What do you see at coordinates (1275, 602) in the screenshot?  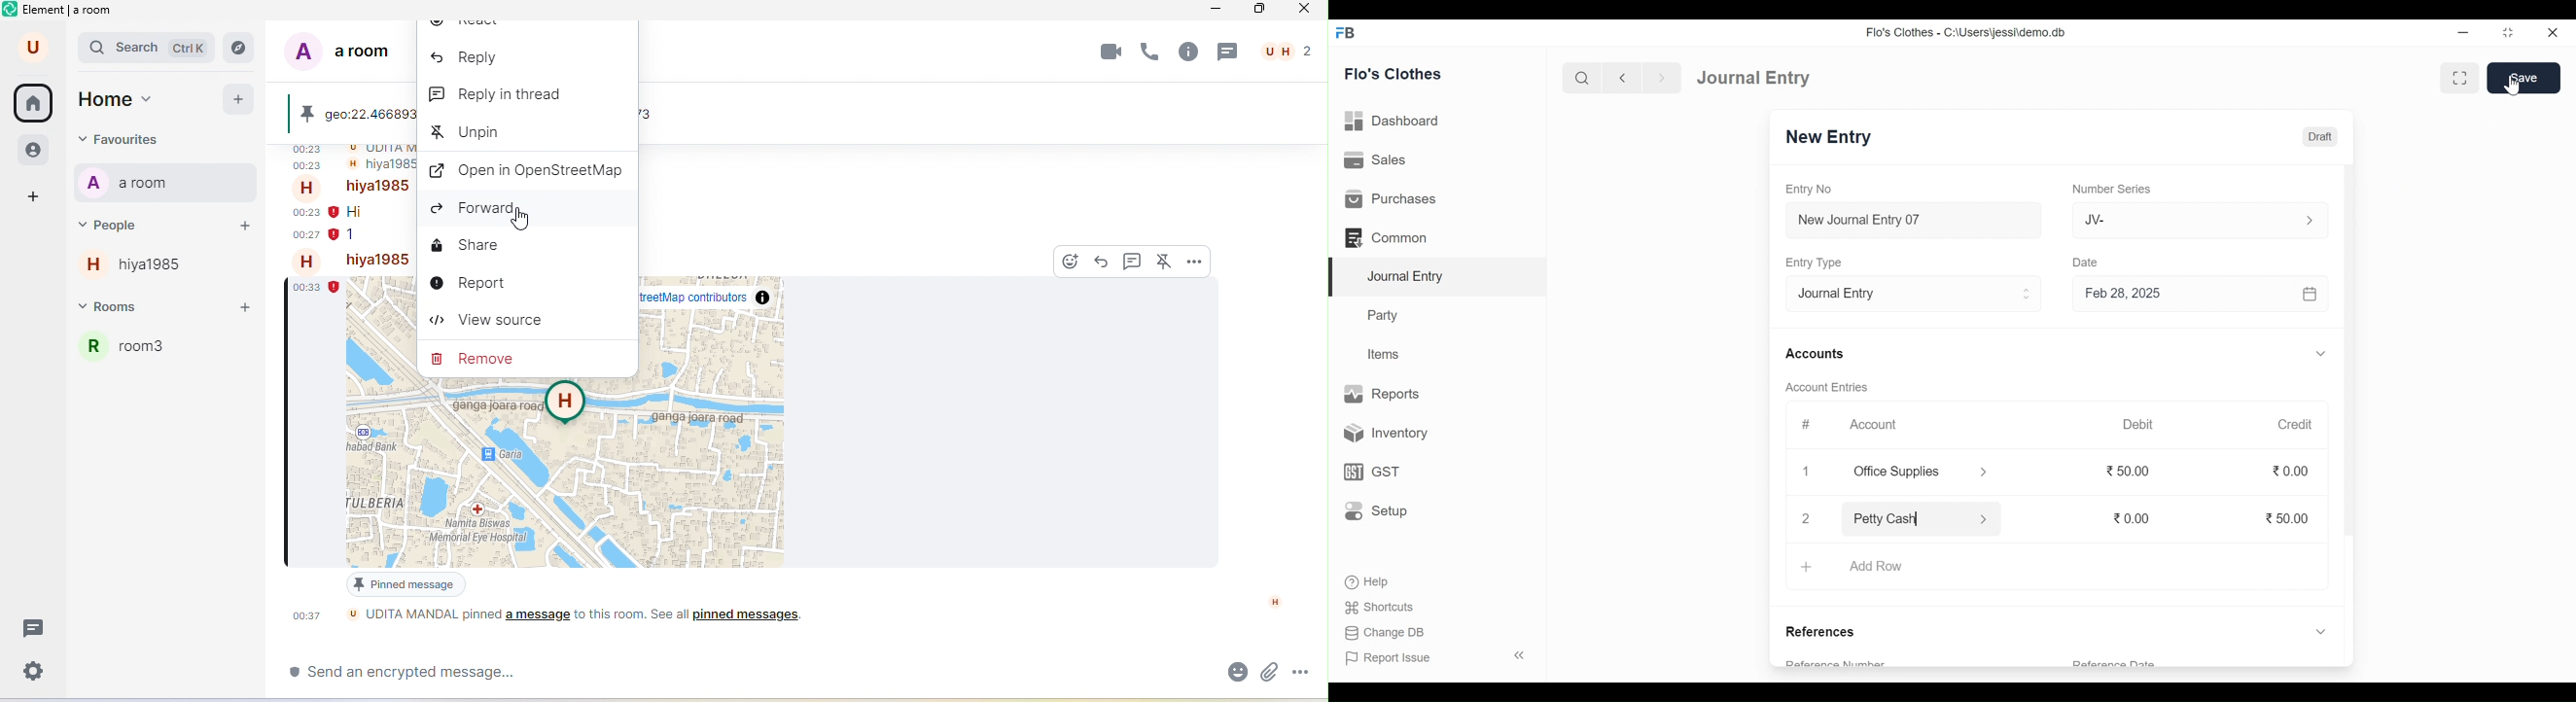 I see `H` at bounding box center [1275, 602].